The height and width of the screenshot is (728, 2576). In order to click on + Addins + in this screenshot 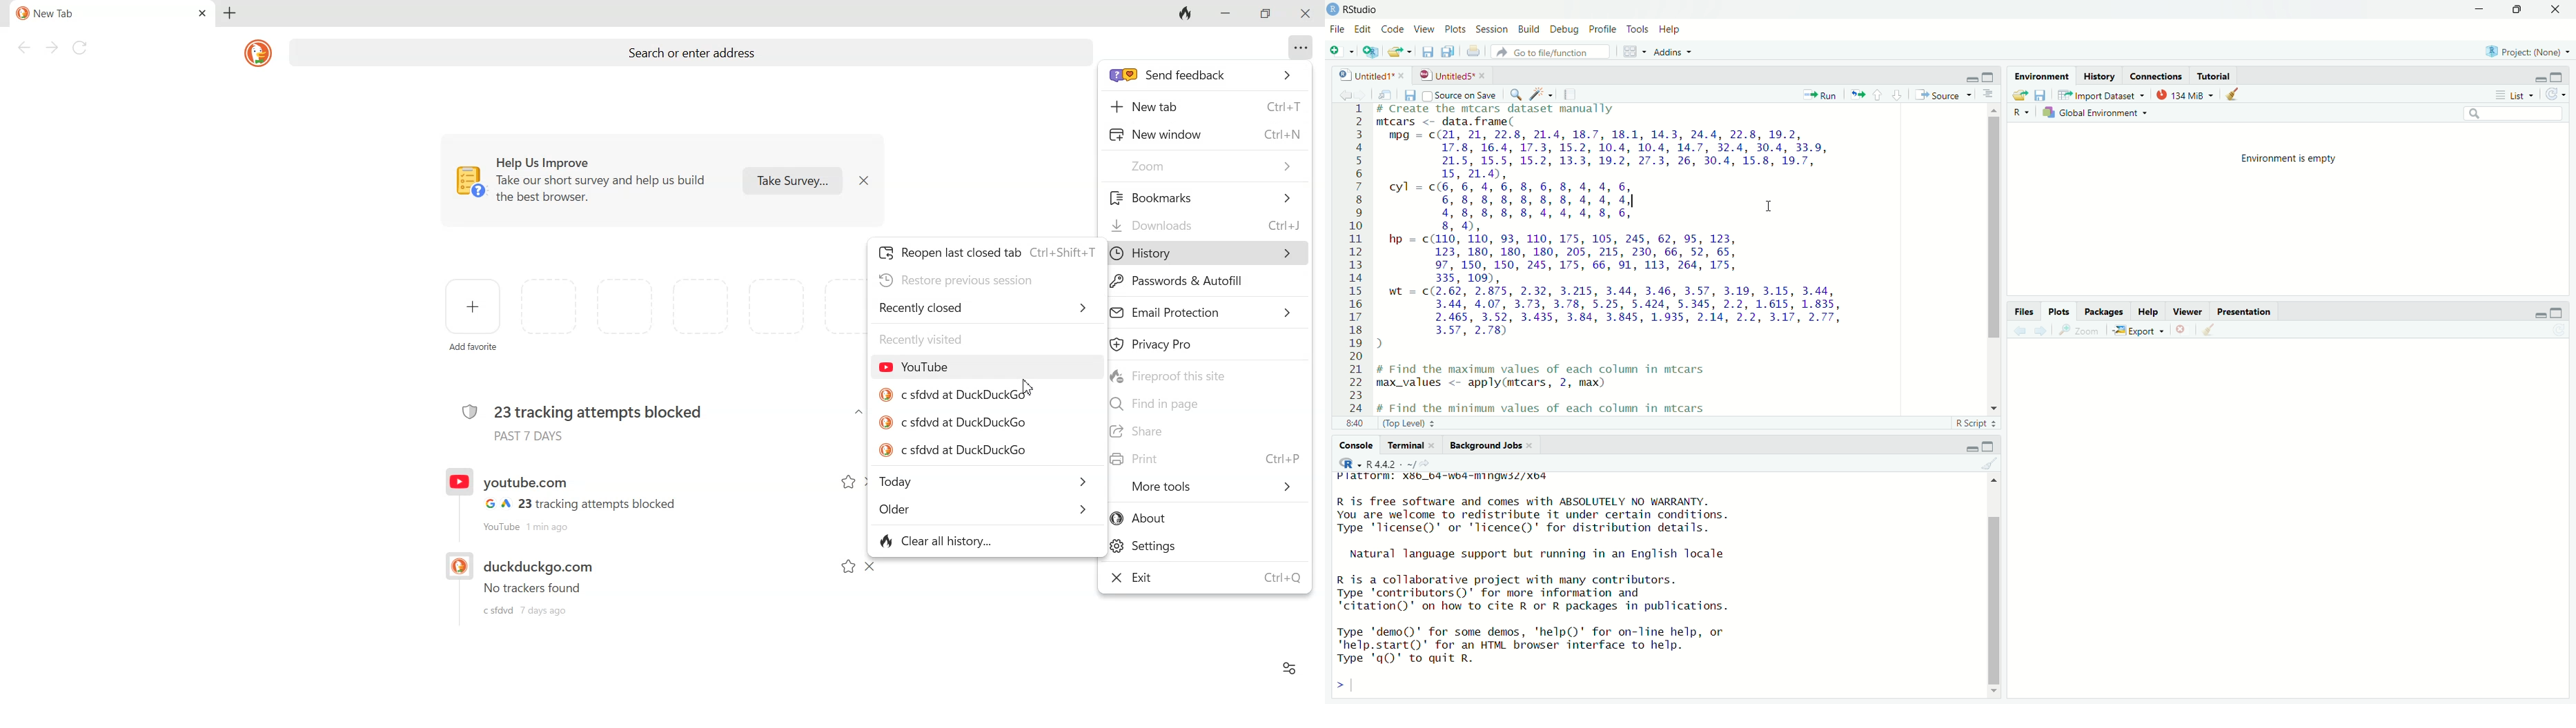, I will do `click(1669, 51)`.